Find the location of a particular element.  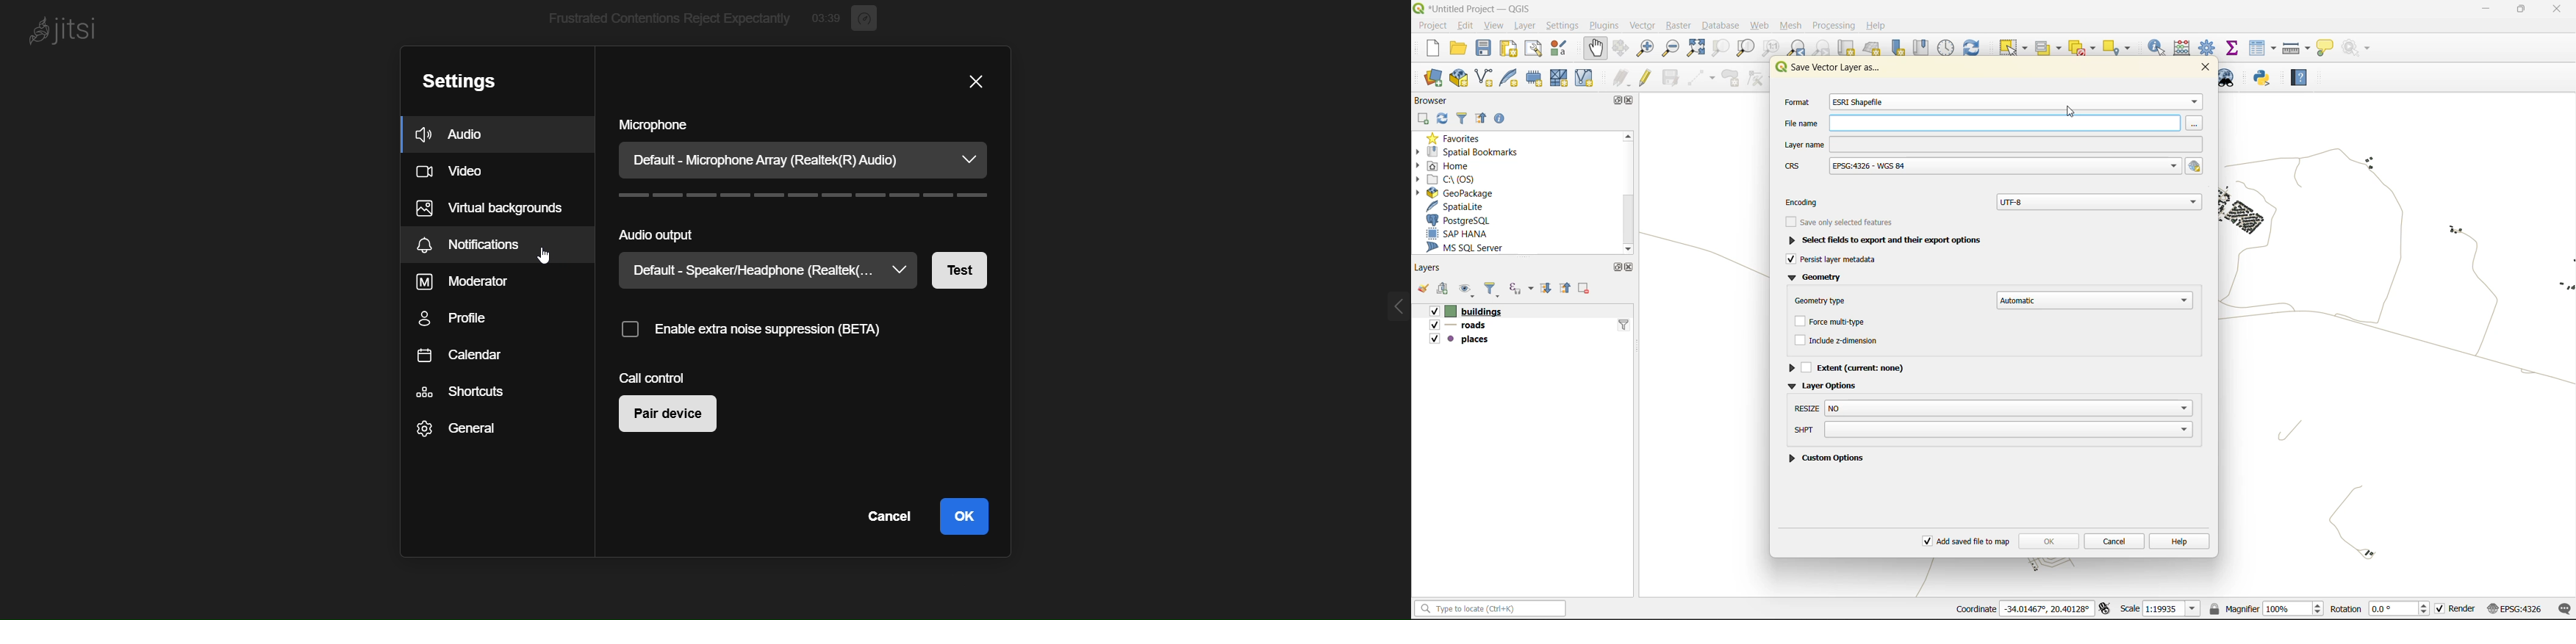

no action is located at coordinates (2360, 48).